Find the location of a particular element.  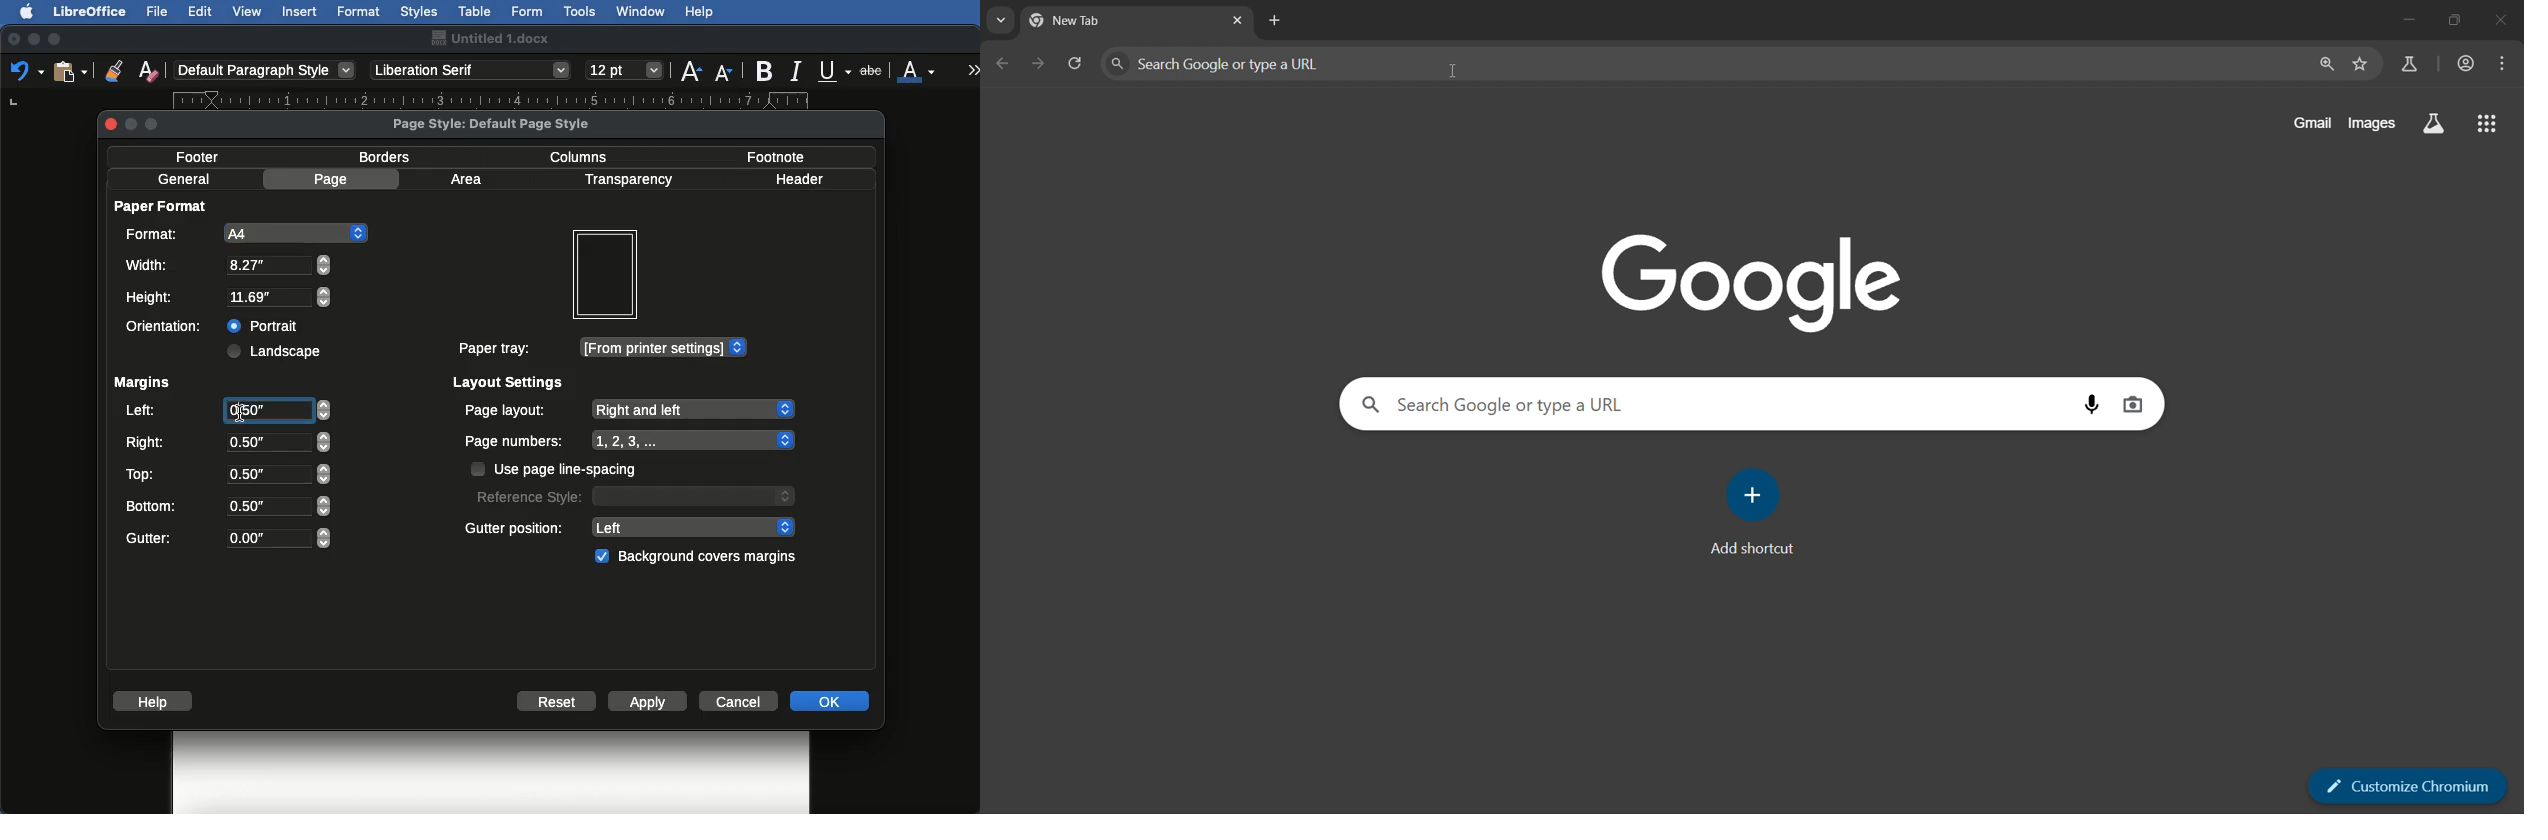

General is located at coordinates (184, 179).